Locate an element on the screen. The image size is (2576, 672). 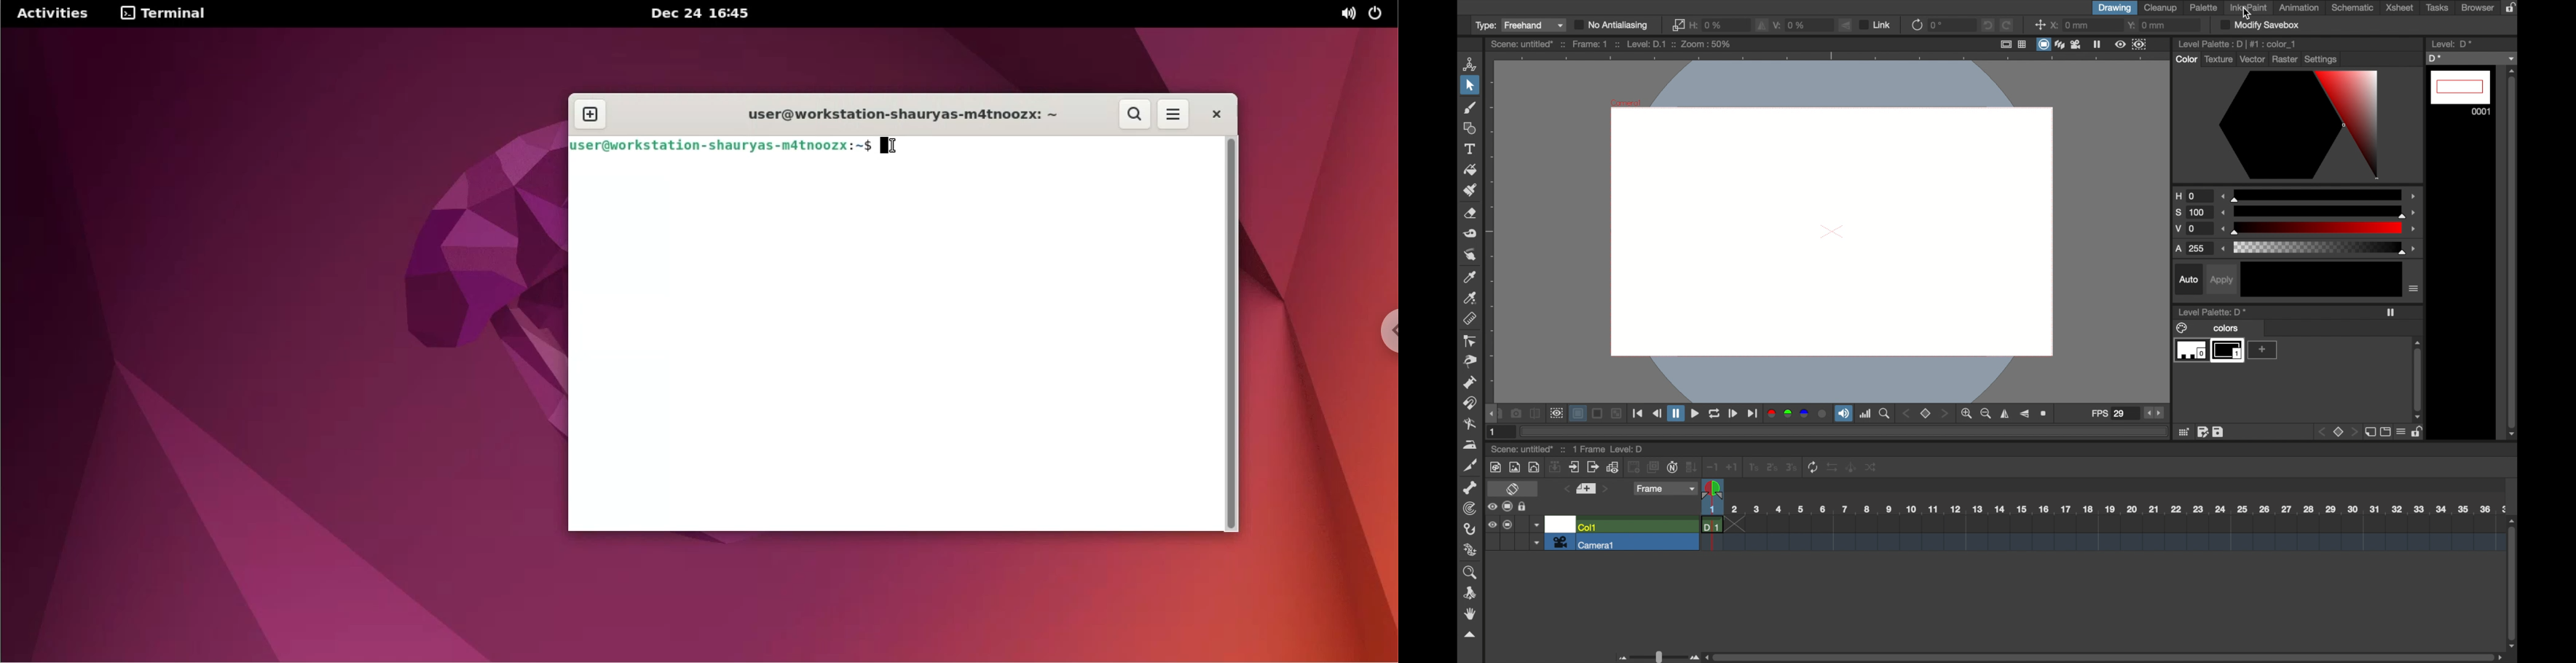
scale is located at coordinates (2319, 249).